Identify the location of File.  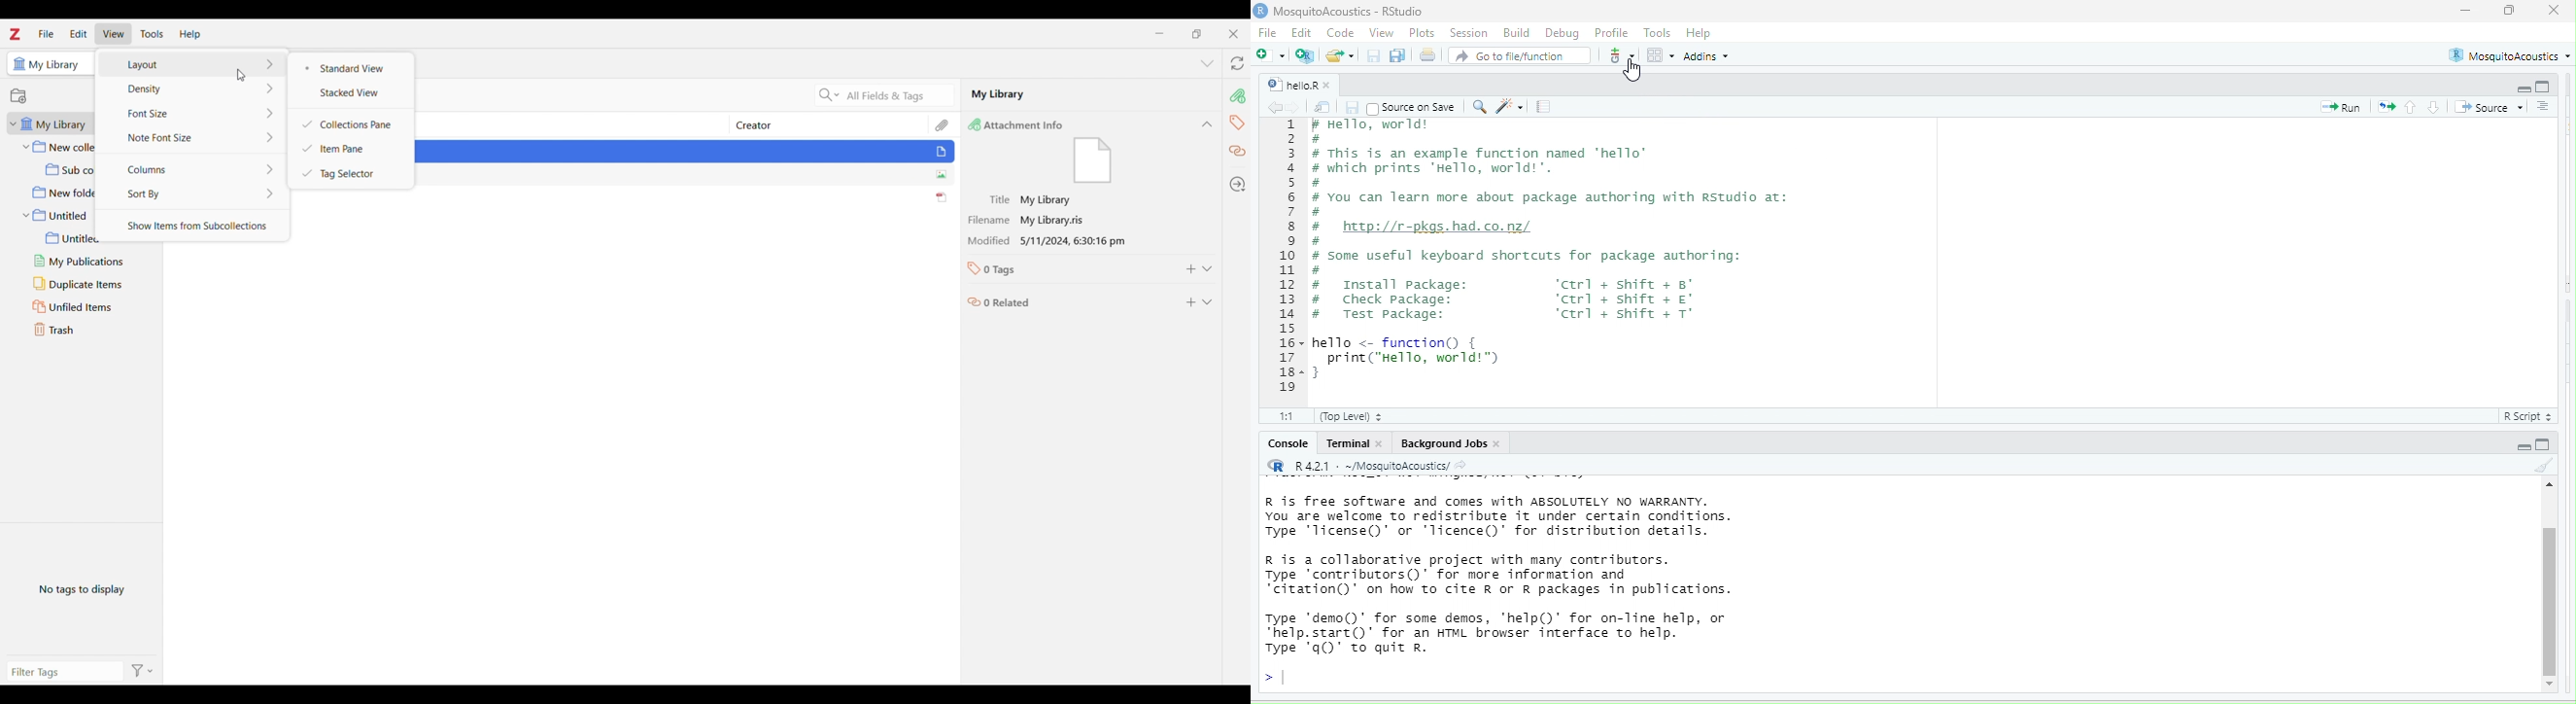
(1269, 34).